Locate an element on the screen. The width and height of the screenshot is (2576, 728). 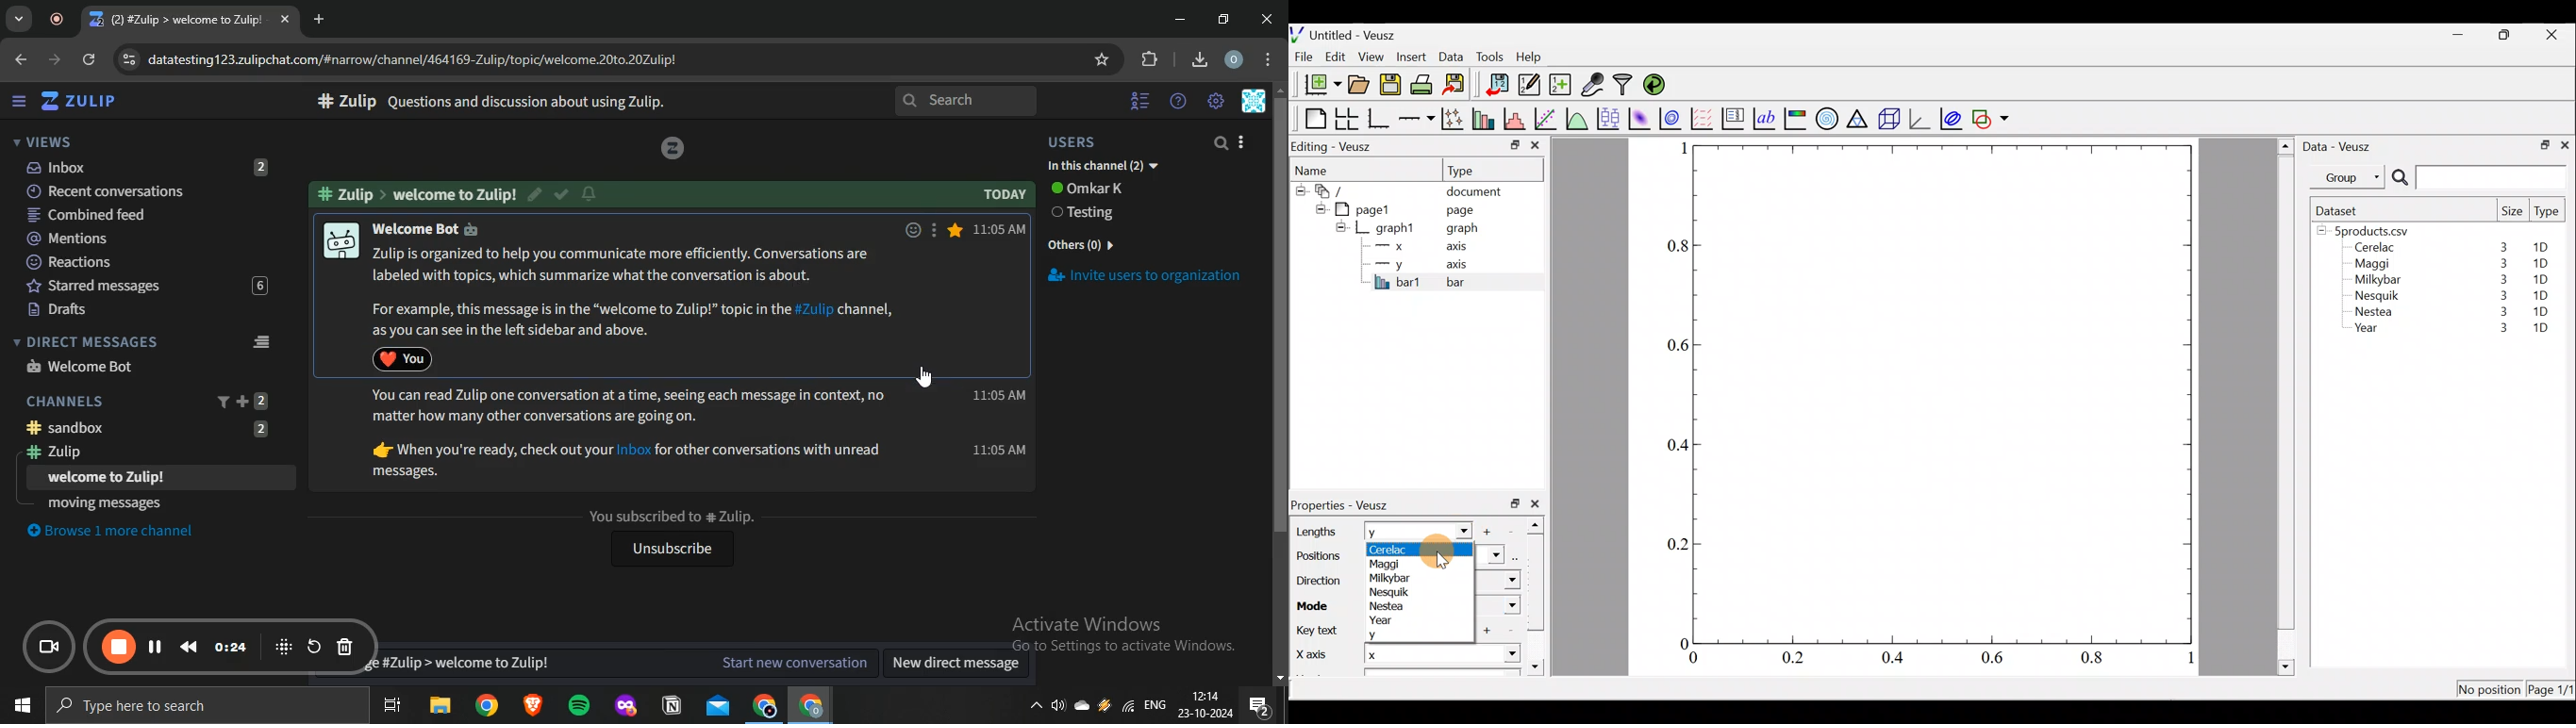
Print the document is located at coordinates (1425, 84).